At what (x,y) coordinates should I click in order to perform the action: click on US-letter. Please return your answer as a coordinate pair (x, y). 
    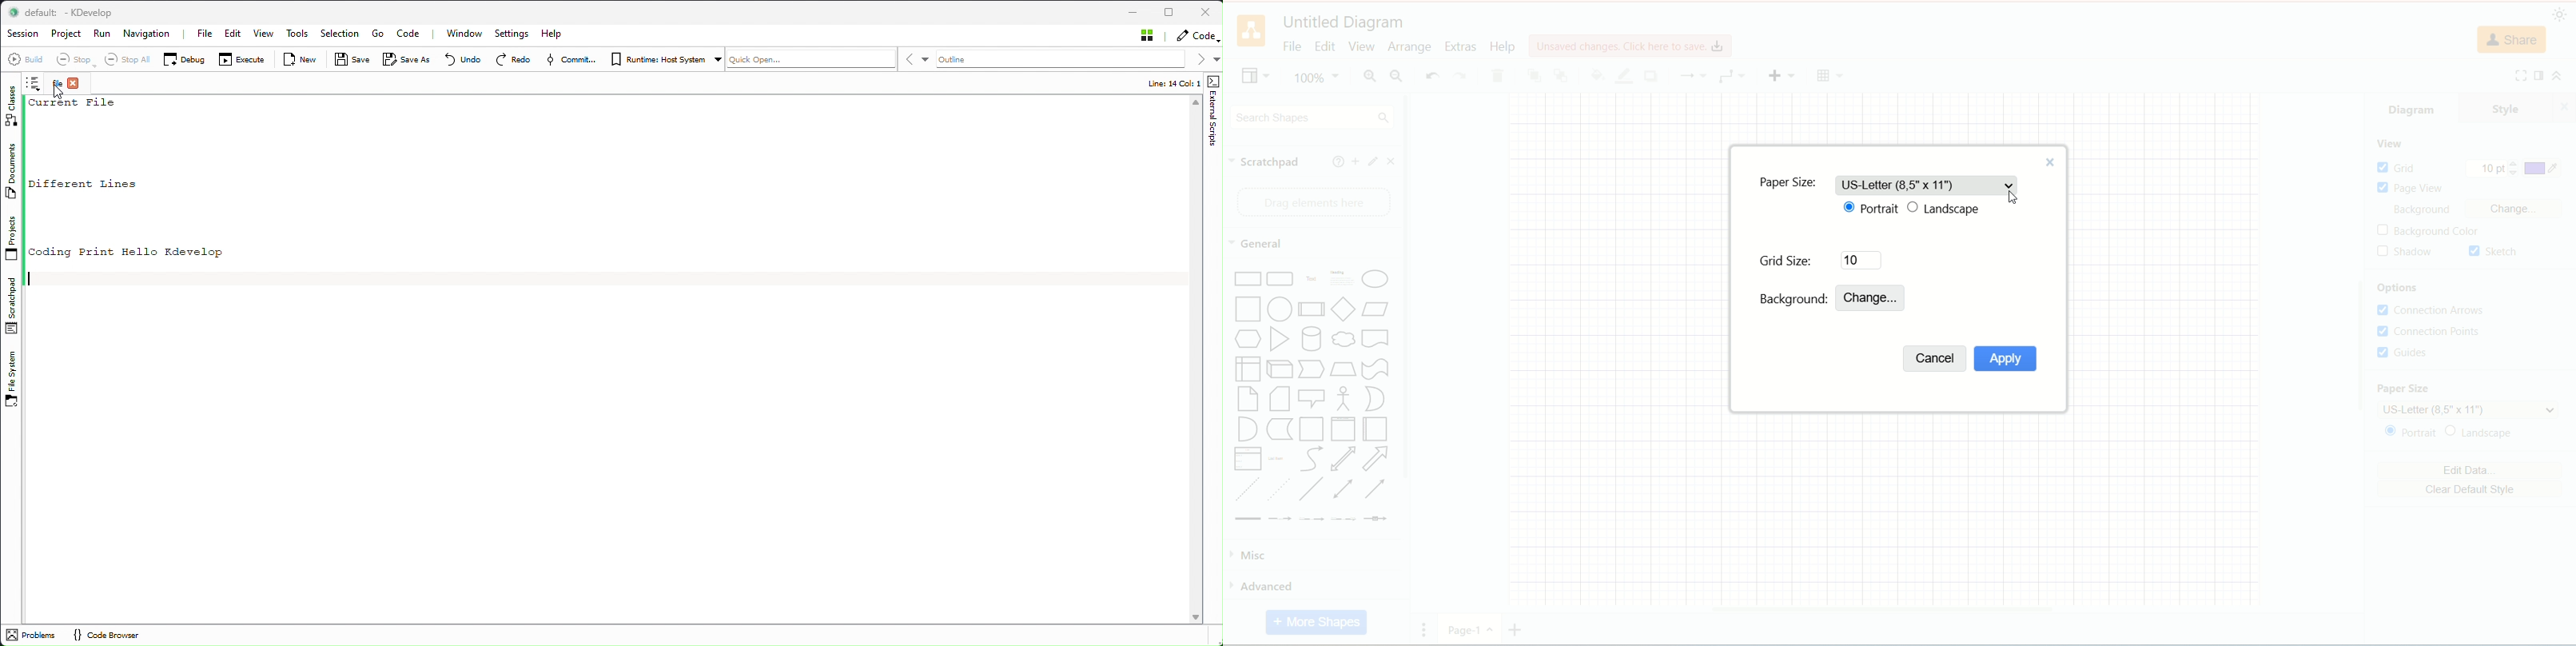
    Looking at the image, I should click on (1928, 185).